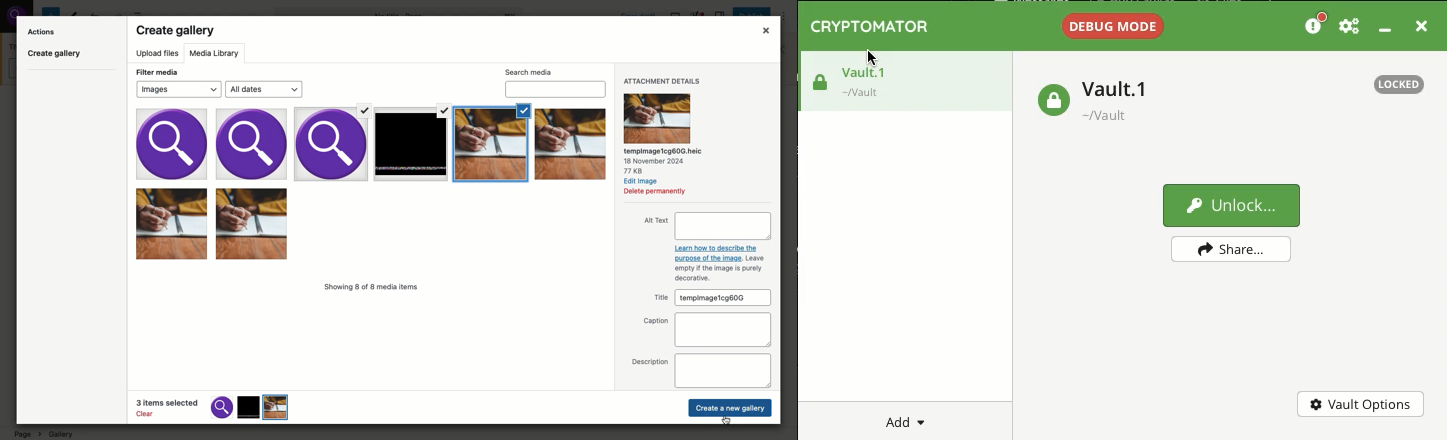 This screenshot has width=1456, height=448. What do you see at coordinates (1358, 404) in the screenshot?
I see `Vault Options` at bounding box center [1358, 404].